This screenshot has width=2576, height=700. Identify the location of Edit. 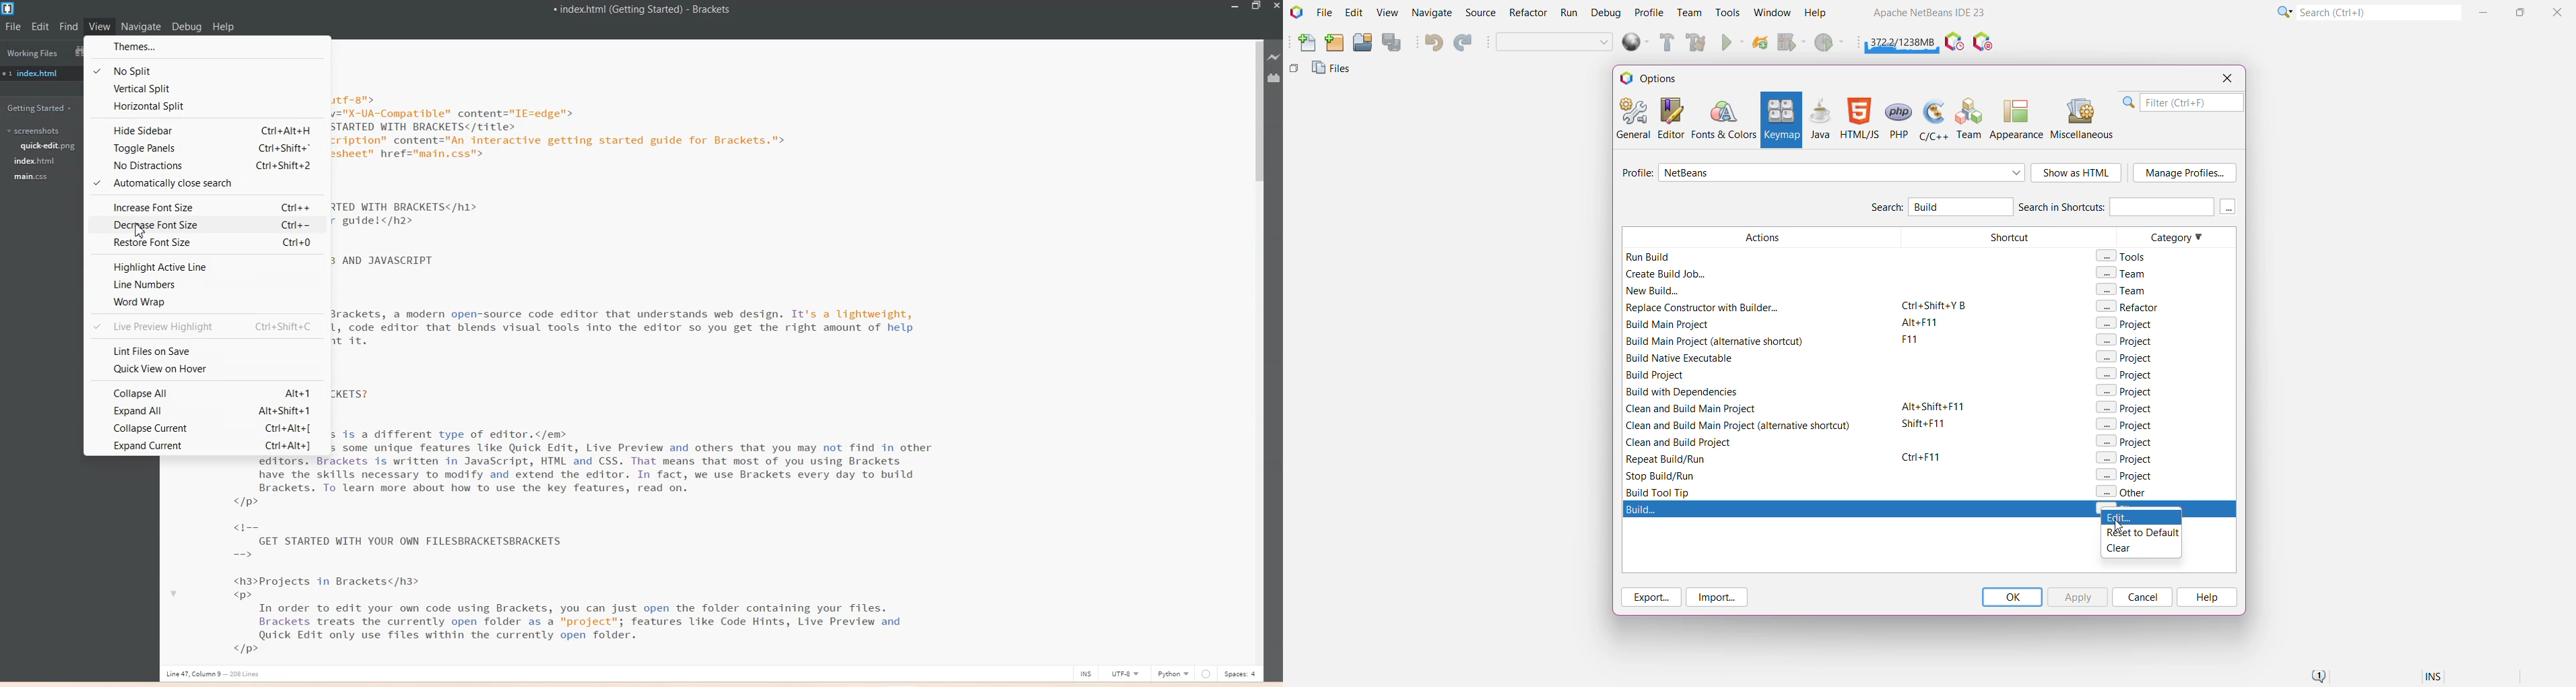
(1354, 13).